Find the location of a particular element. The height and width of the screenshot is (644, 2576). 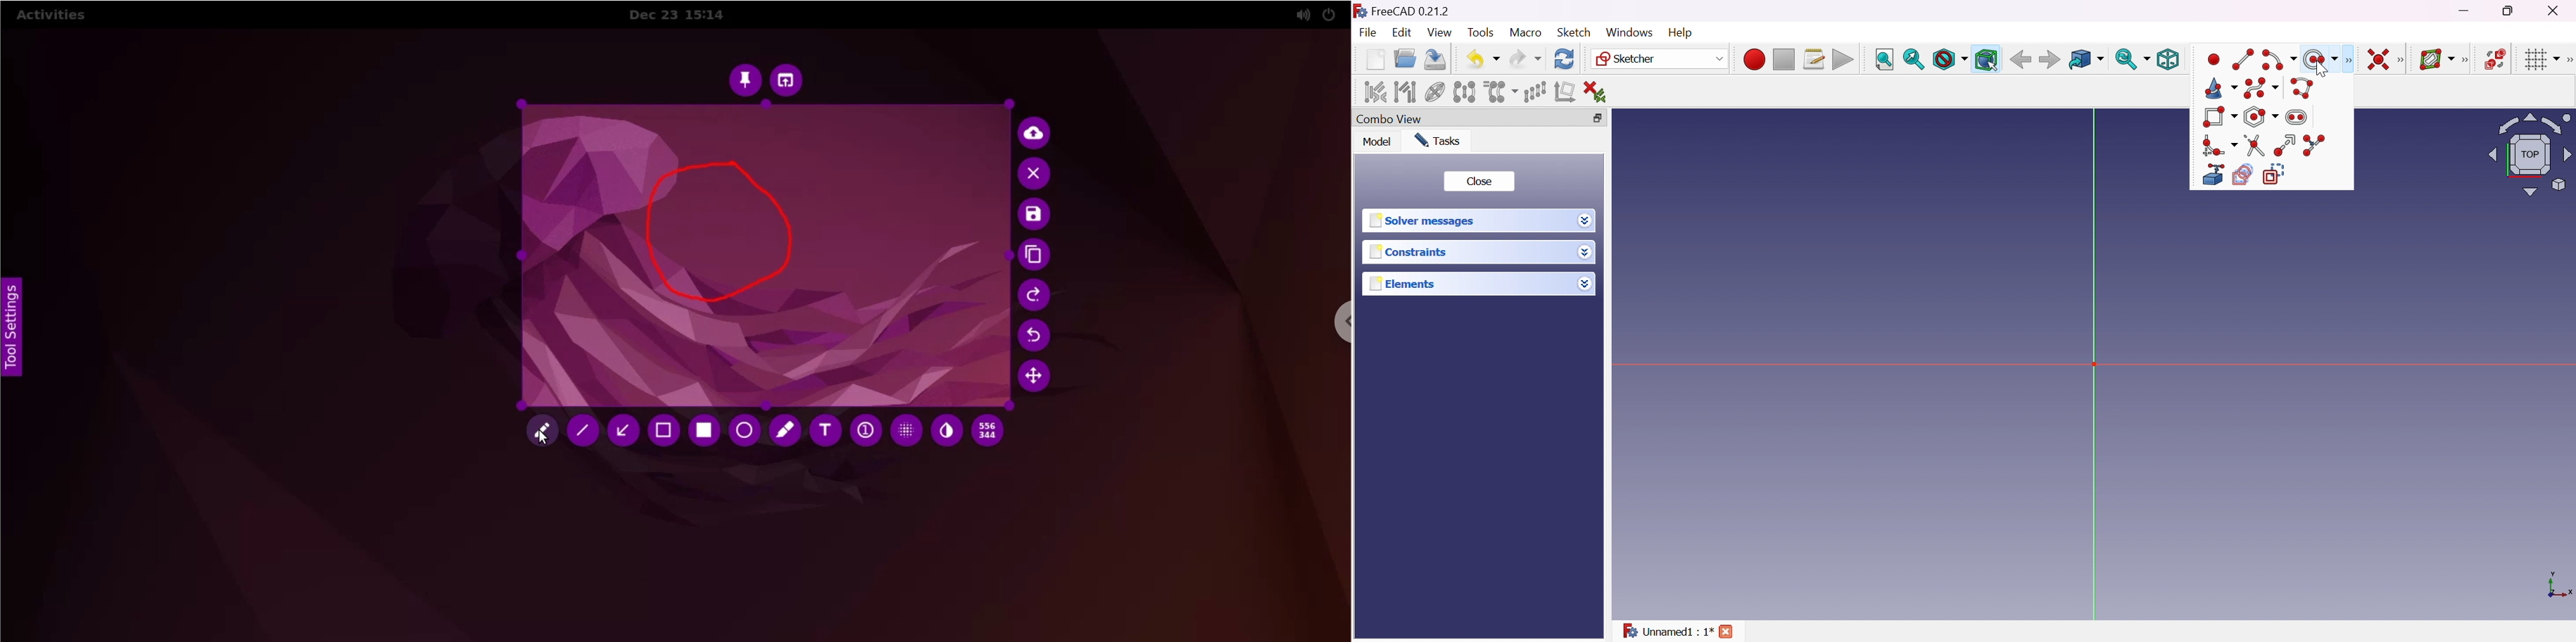

Tools is located at coordinates (1482, 33).